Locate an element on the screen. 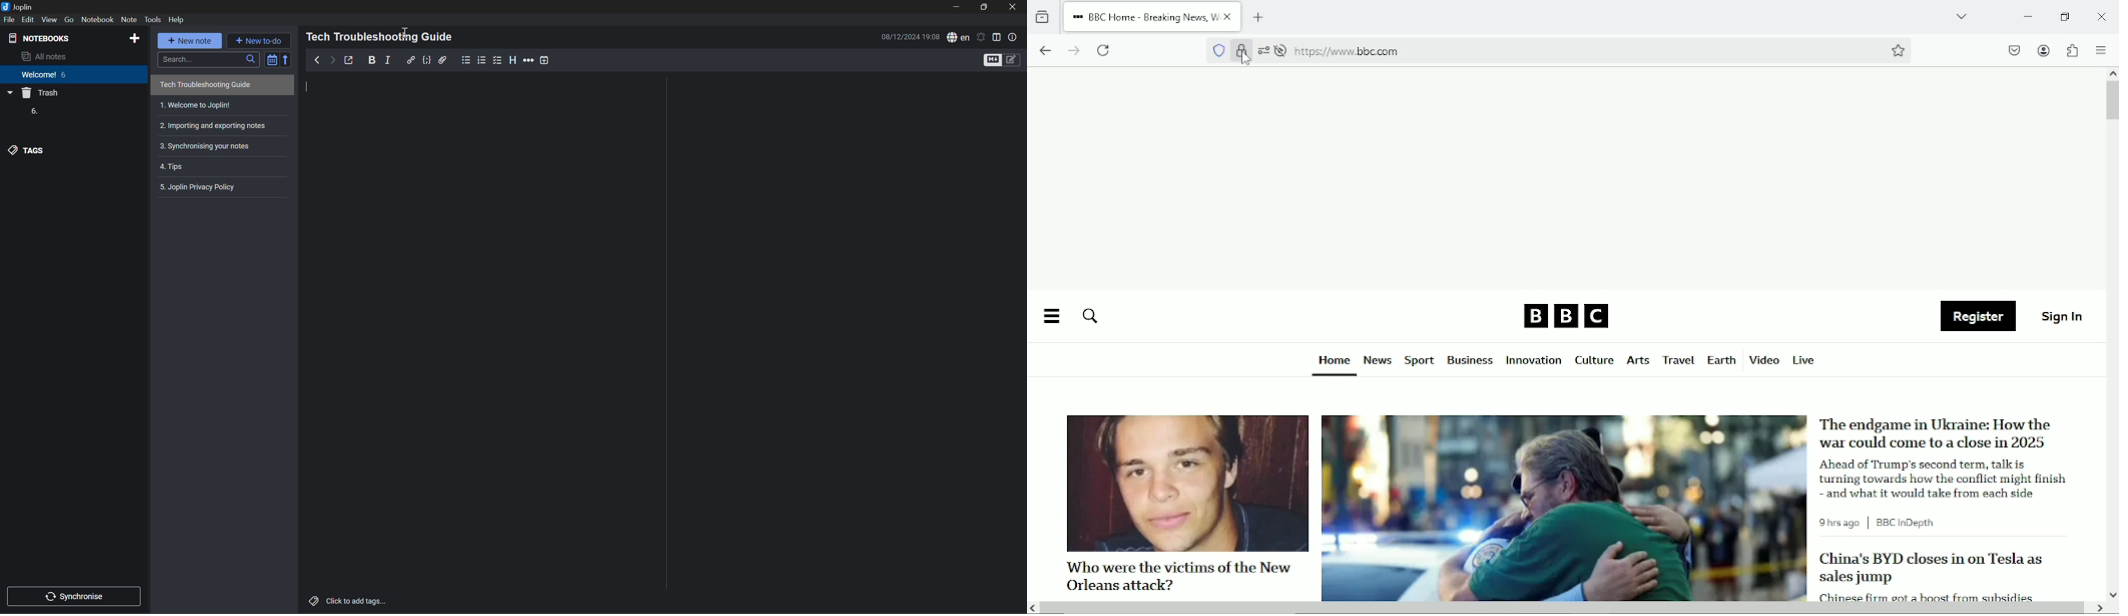 The width and height of the screenshot is (2128, 616). Edit is located at coordinates (30, 20).